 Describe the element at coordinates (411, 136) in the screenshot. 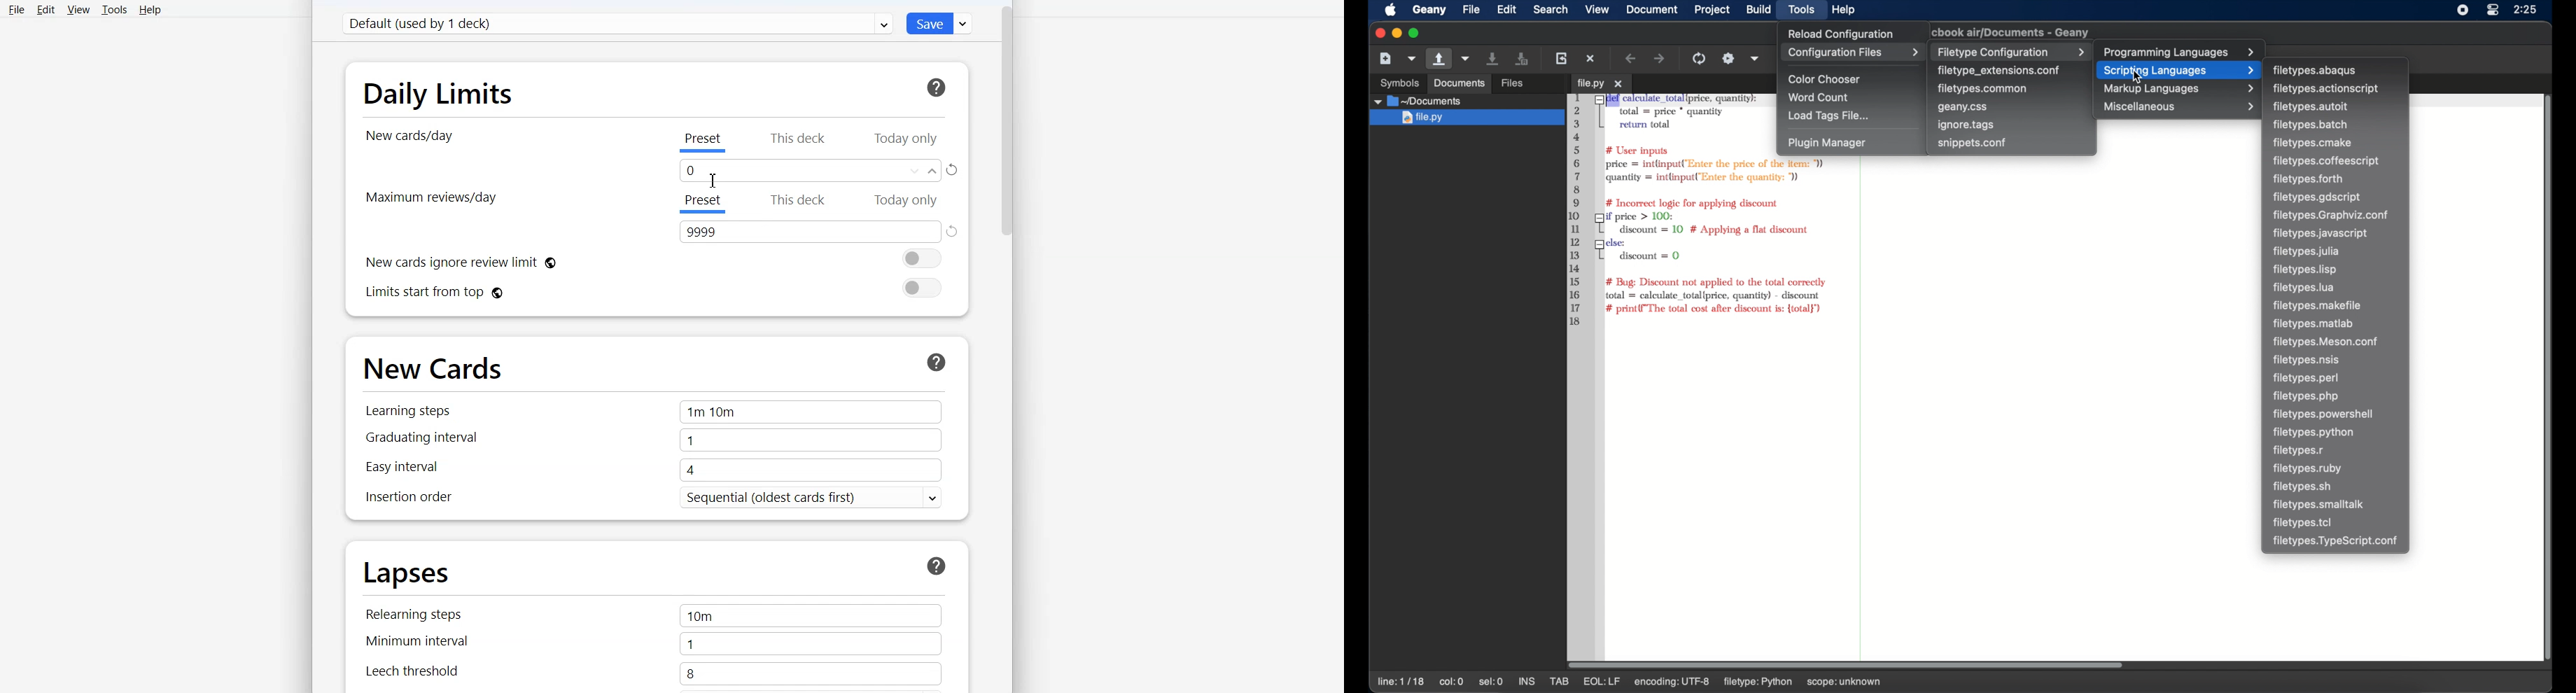

I see `New cards/day` at that location.